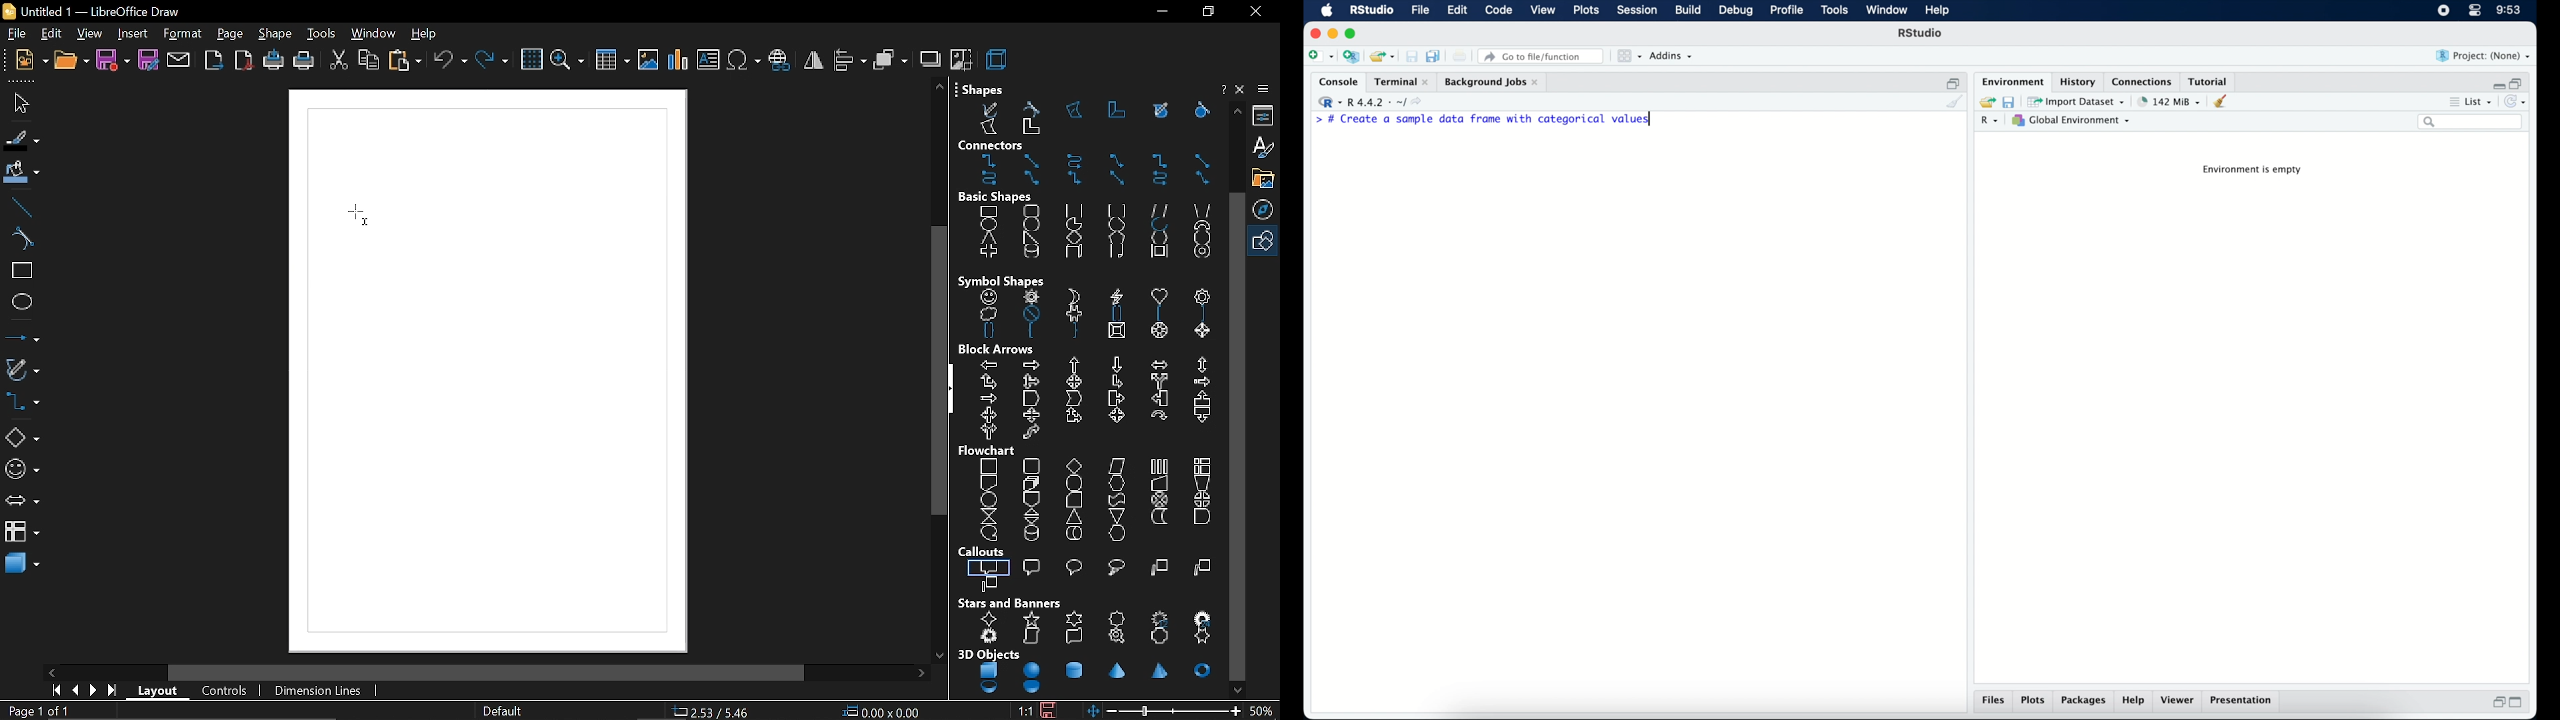 The height and width of the screenshot is (728, 2576). What do you see at coordinates (1493, 81) in the screenshot?
I see `background jobs` at bounding box center [1493, 81].